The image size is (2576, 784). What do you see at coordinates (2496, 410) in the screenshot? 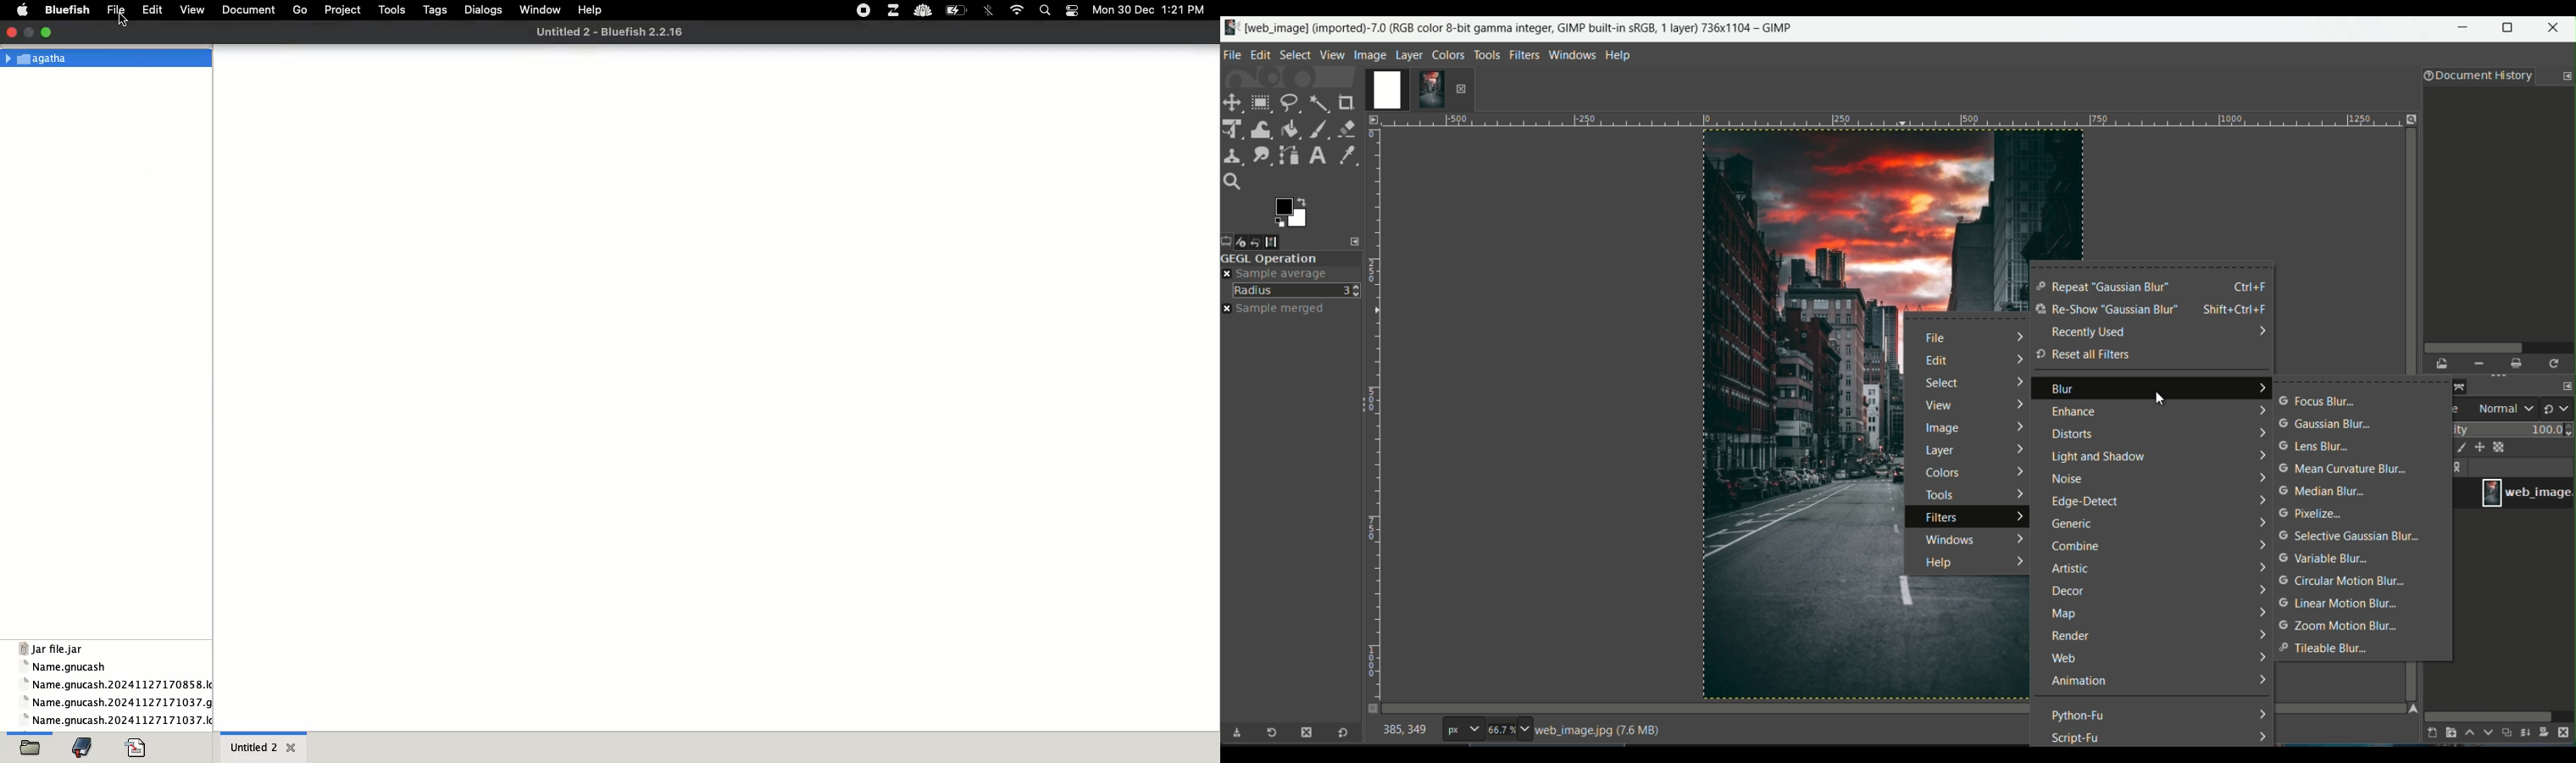
I see `mode` at bounding box center [2496, 410].